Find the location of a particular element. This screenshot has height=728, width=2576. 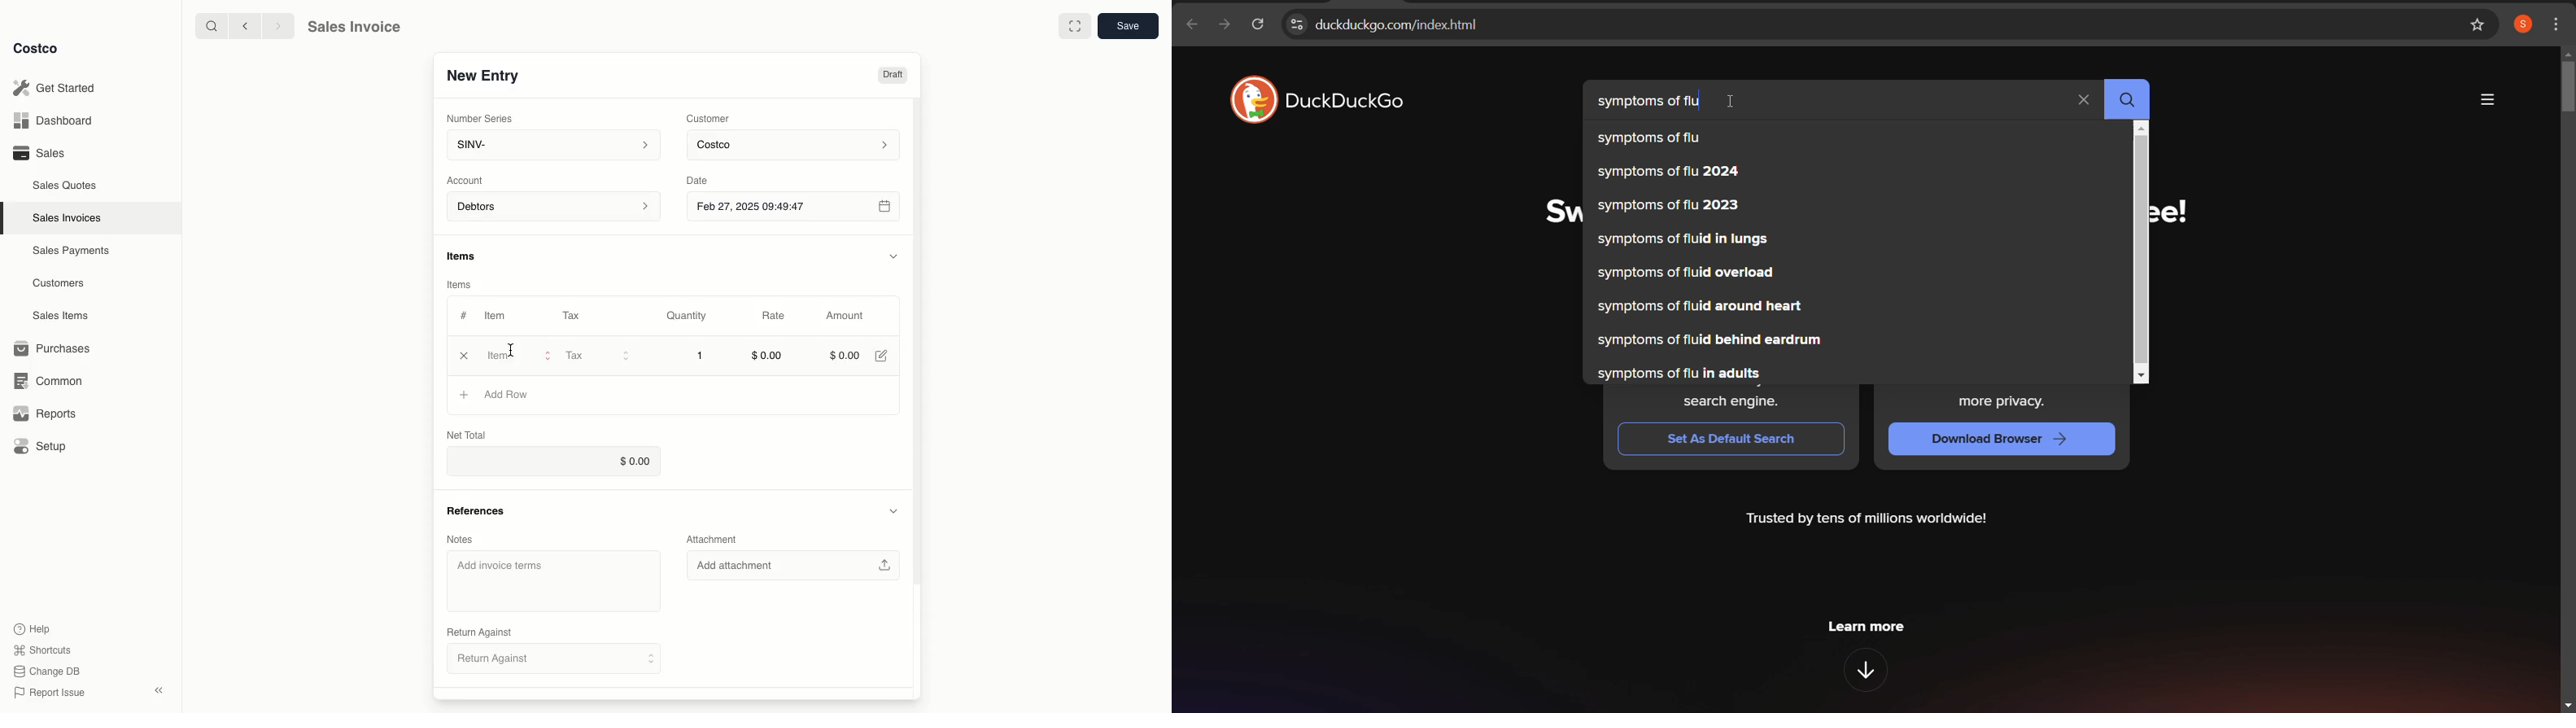

autosuggestions is located at coordinates (1716, 256).